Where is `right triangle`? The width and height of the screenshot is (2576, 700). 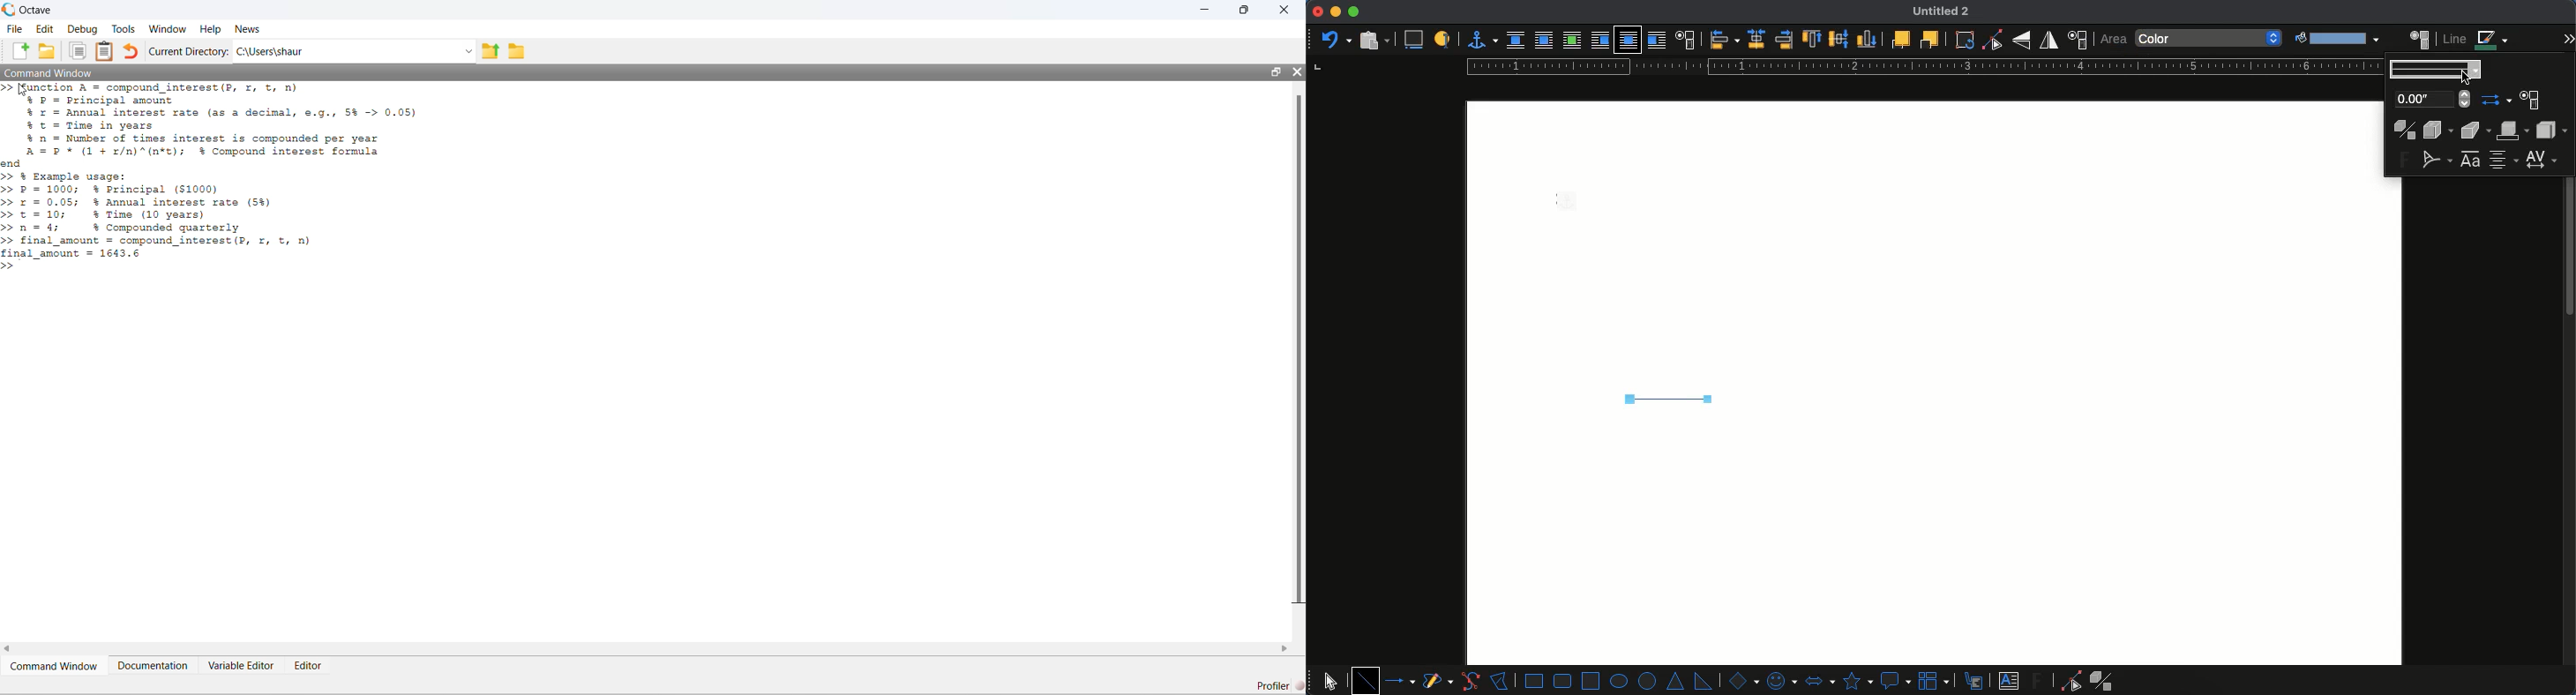 right triangle is located at coordinates (1703, 680).